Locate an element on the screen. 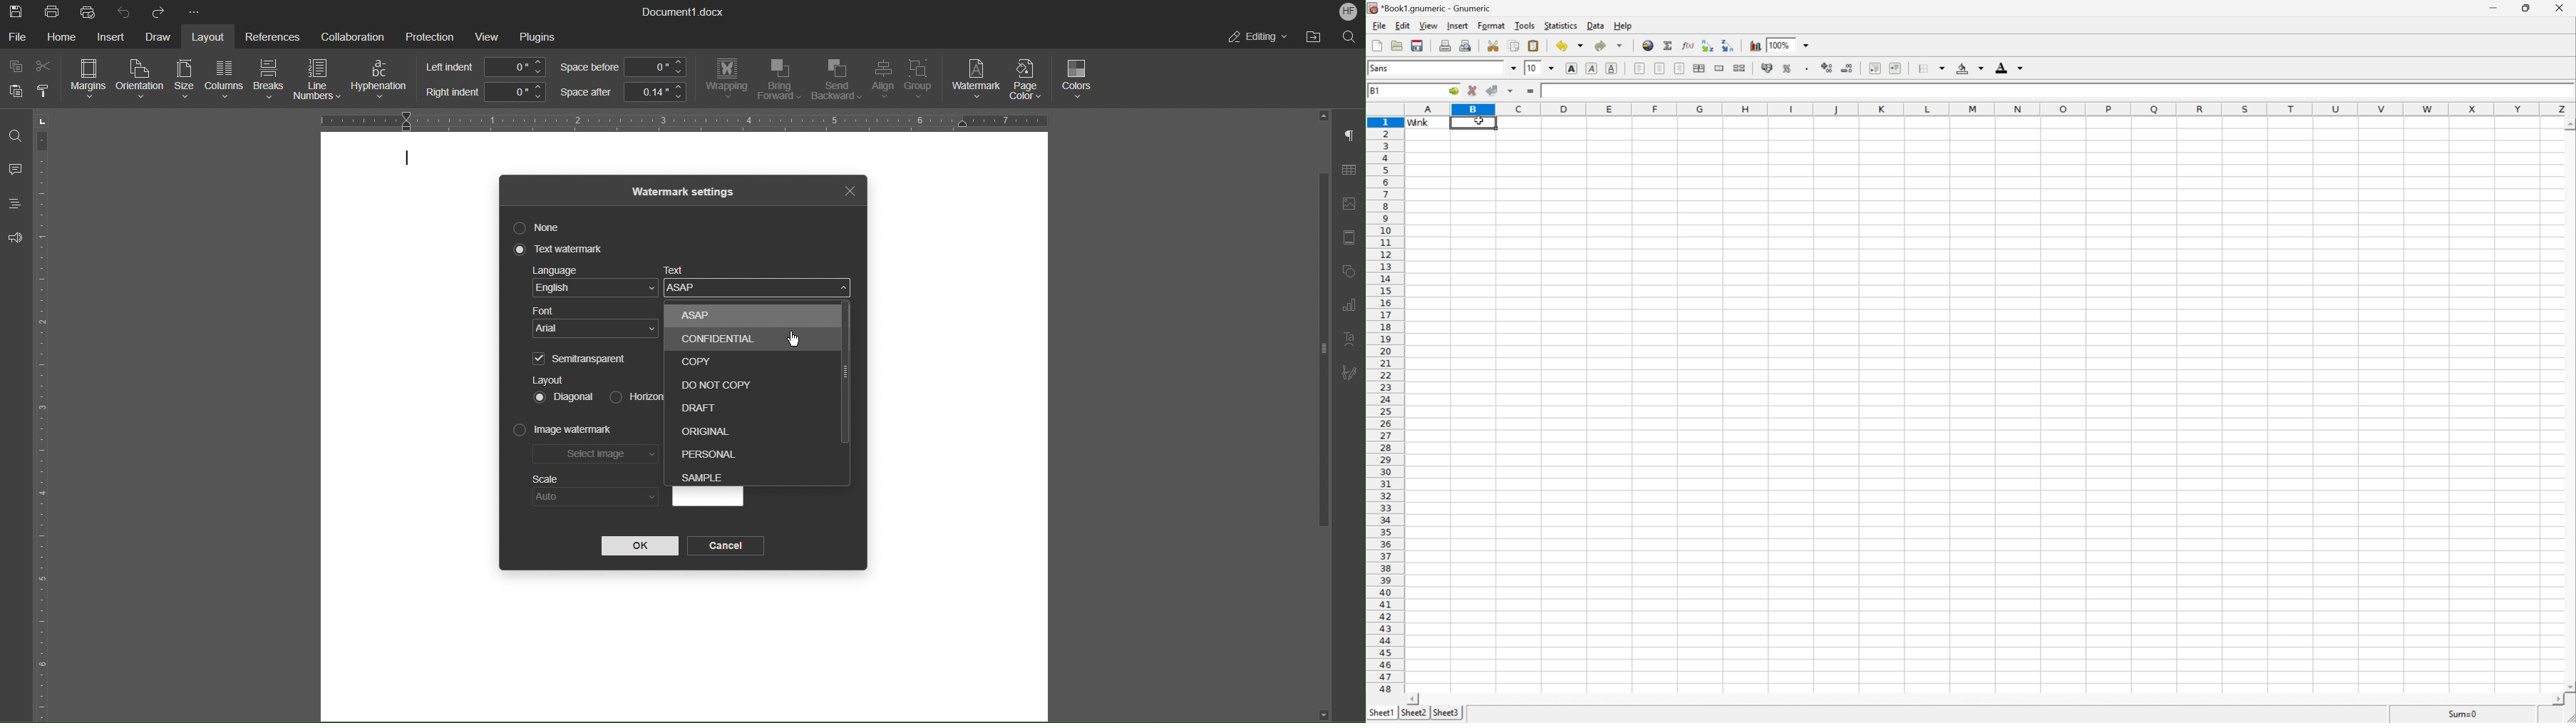  Layout is located at coordinates (211, 36).